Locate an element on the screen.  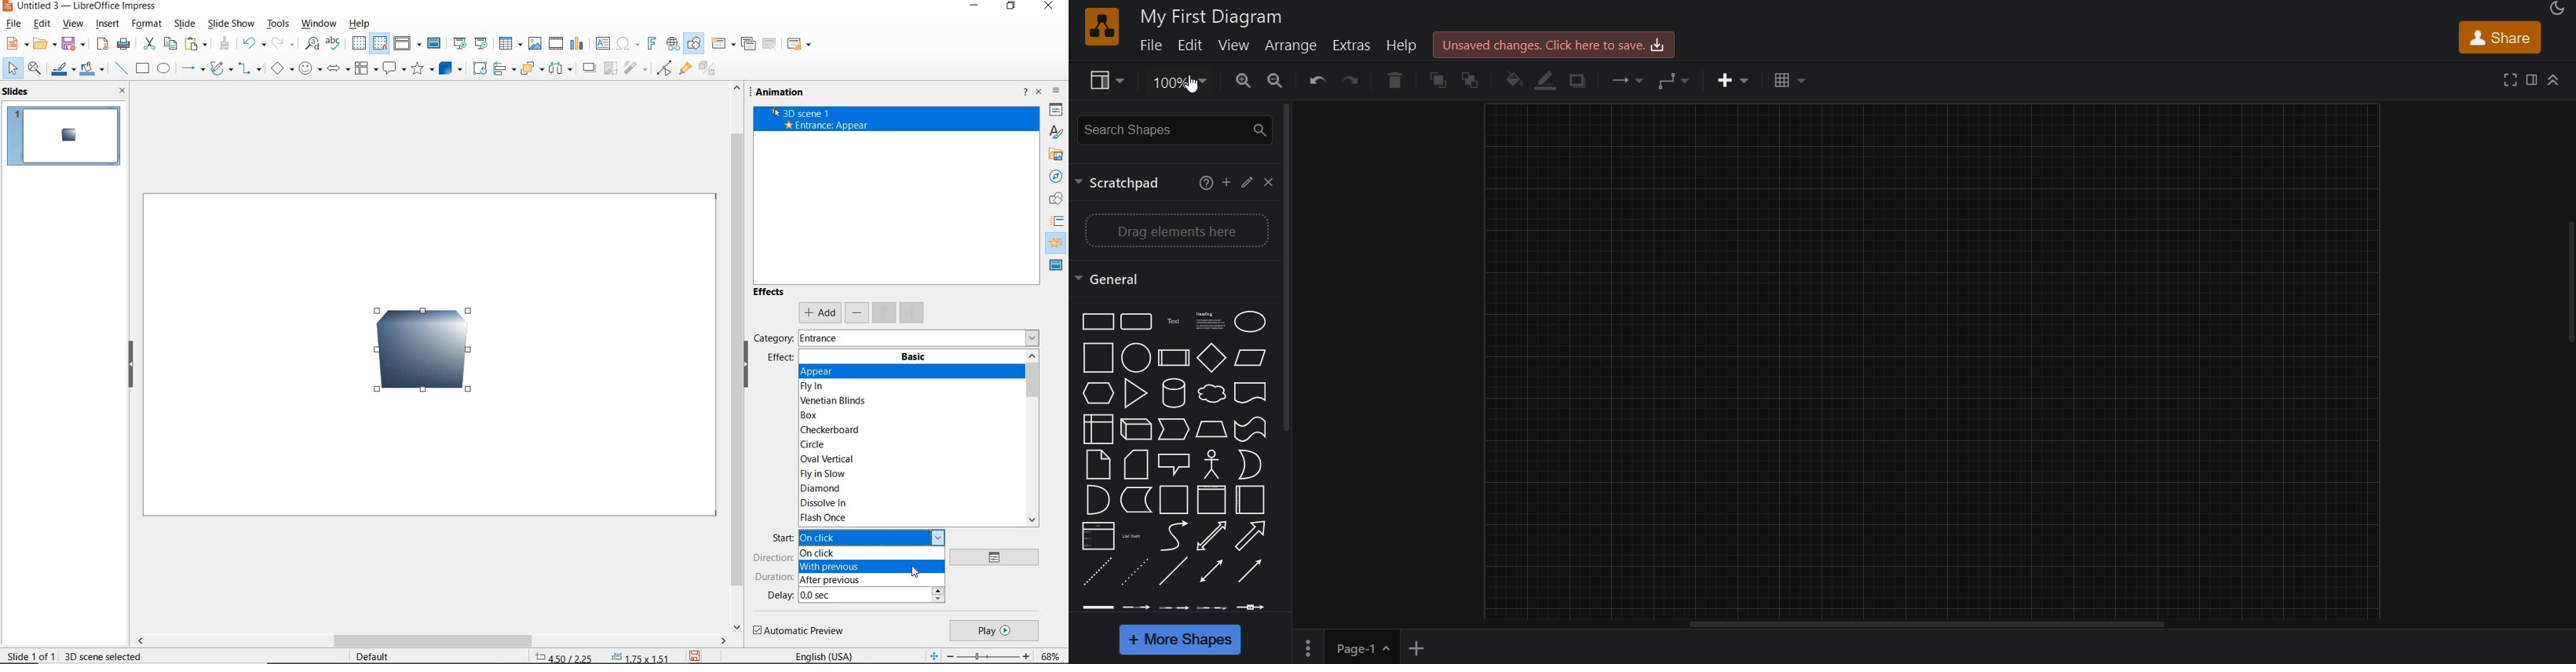
slide is located at coordinates (184, 24).